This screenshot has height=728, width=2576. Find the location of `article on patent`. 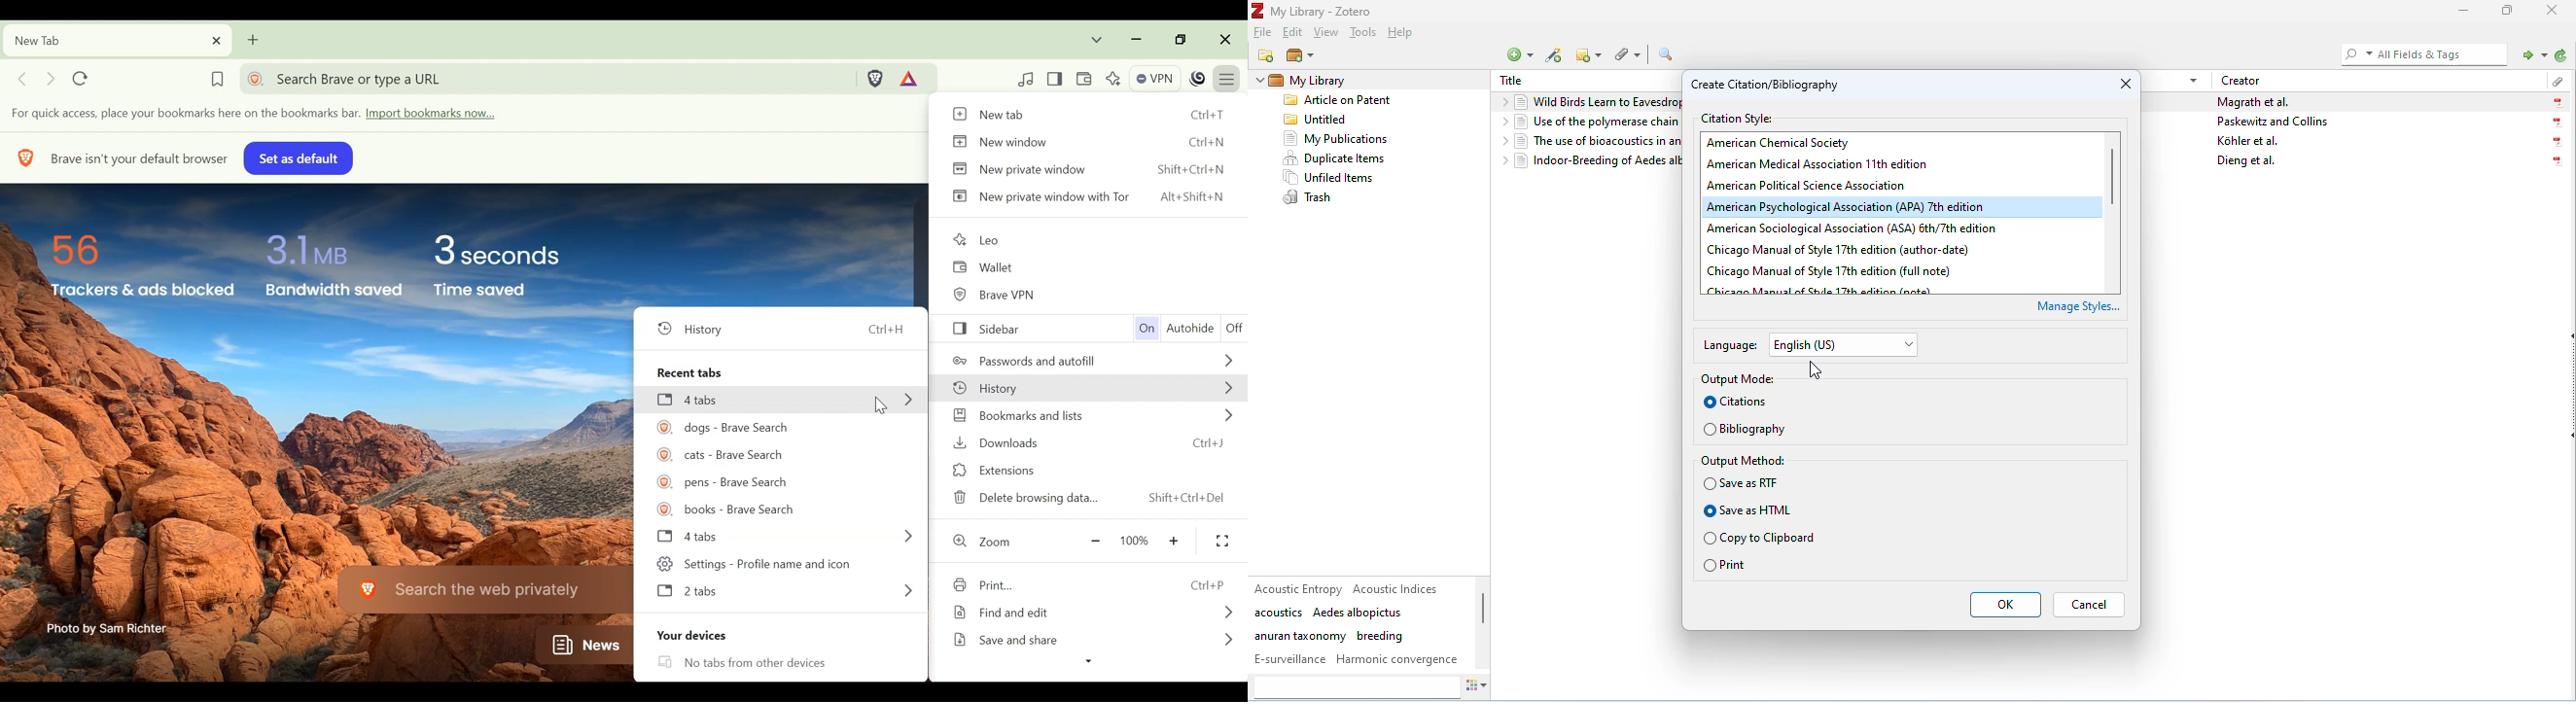

article on patent is located at coordinates (1338, 102).